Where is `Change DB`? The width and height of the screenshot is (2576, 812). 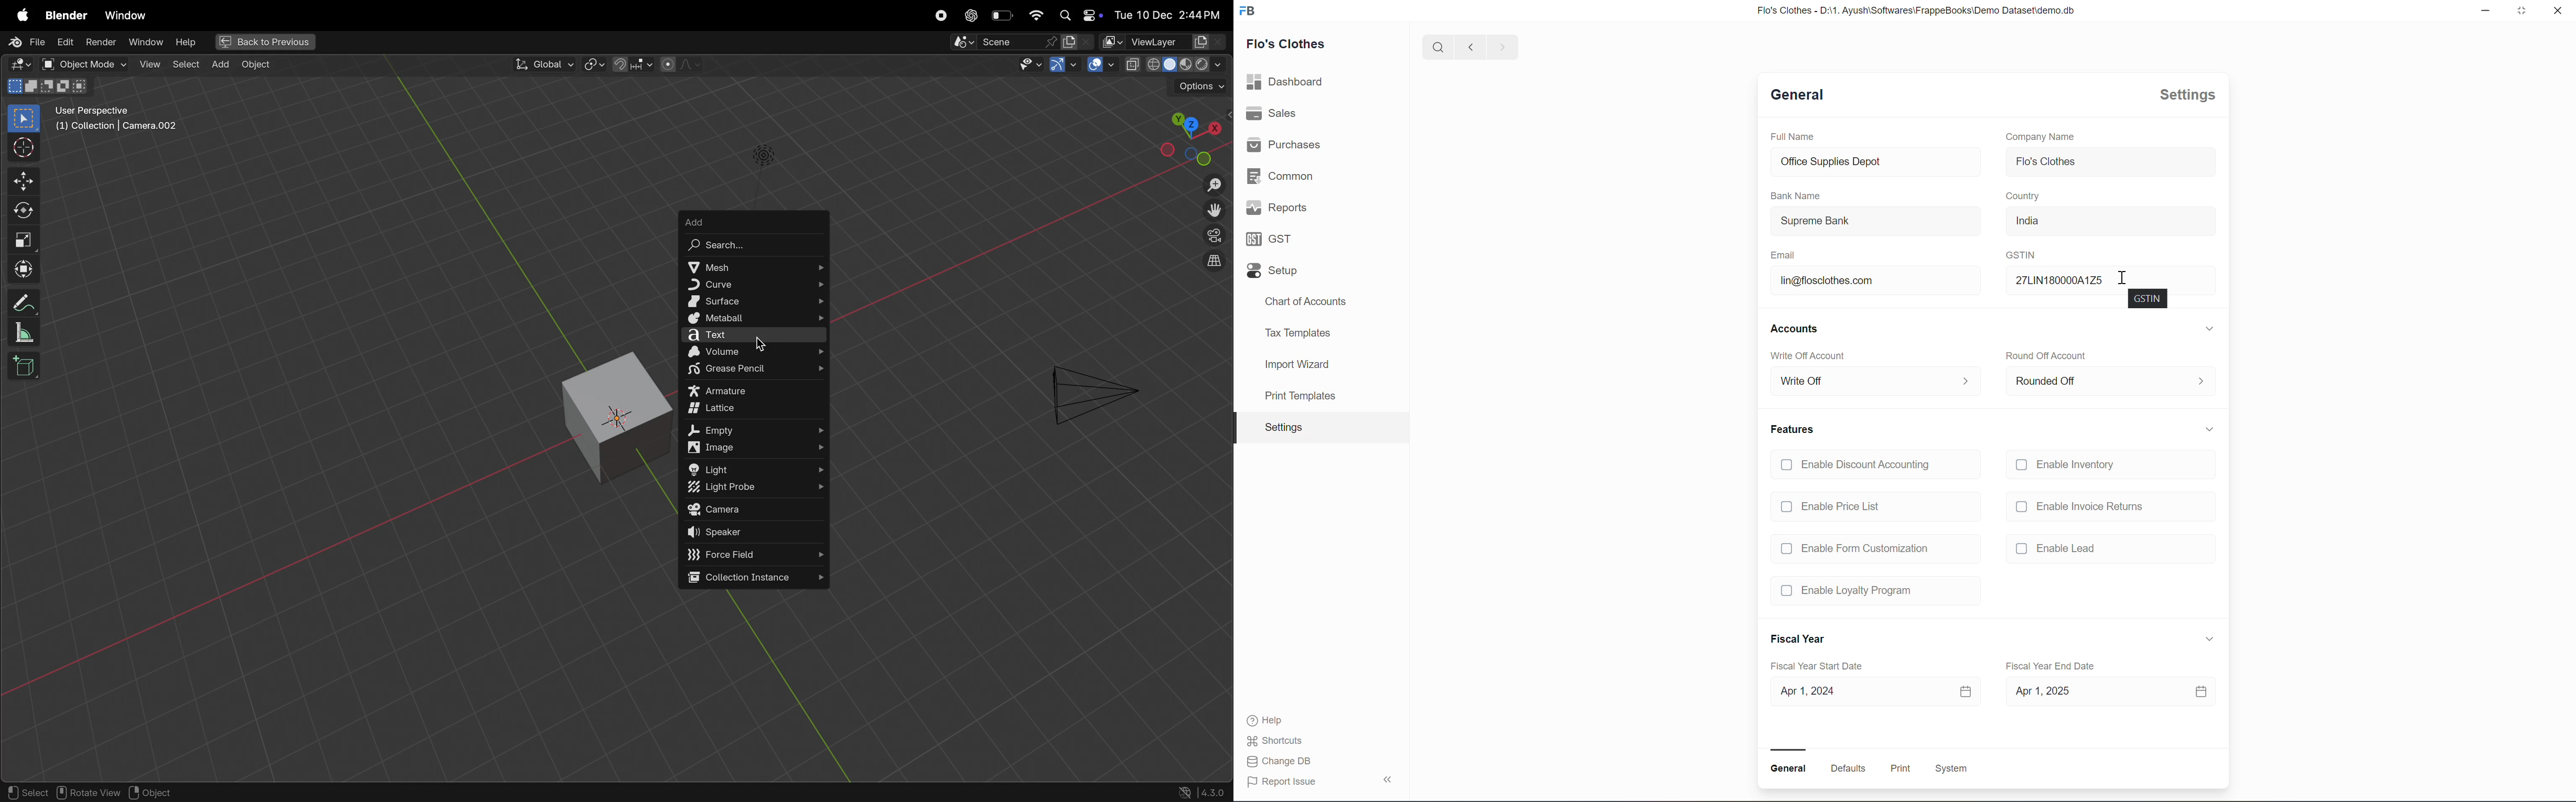
Change DB is located at coordinates (1279, 761).